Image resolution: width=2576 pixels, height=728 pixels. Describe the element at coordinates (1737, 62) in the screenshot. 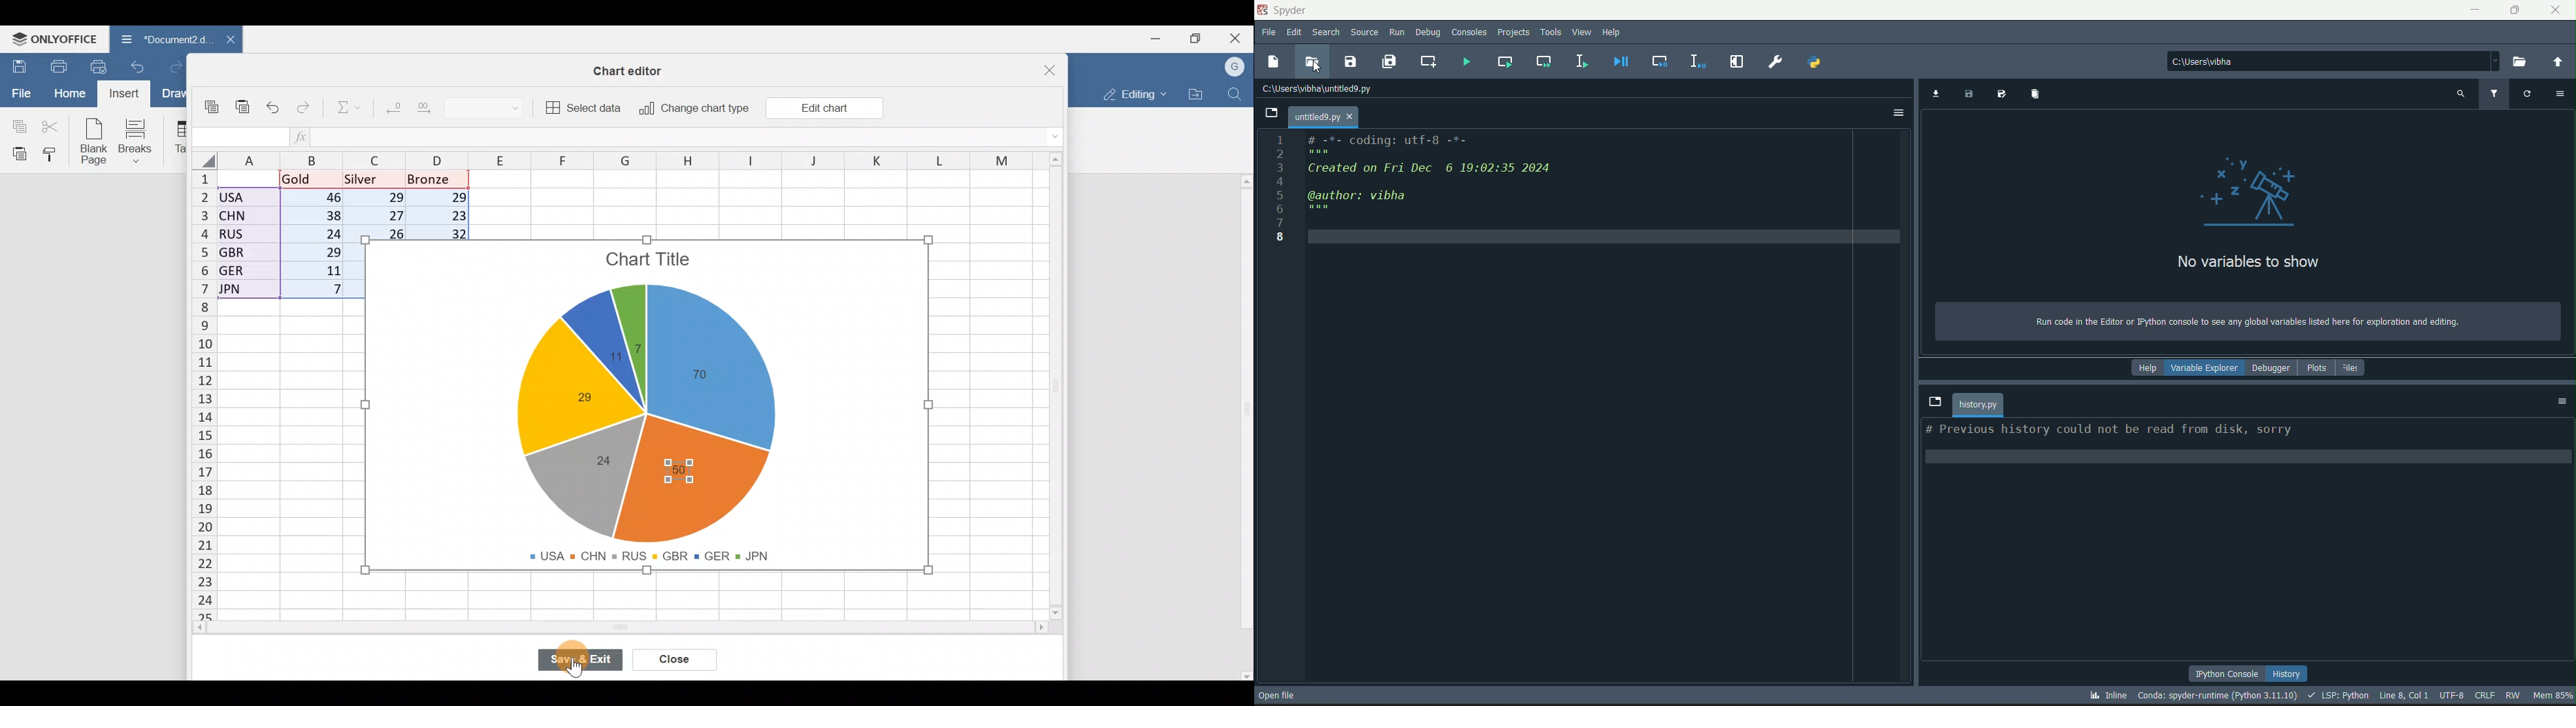

I see `maximize current pane` at that location.